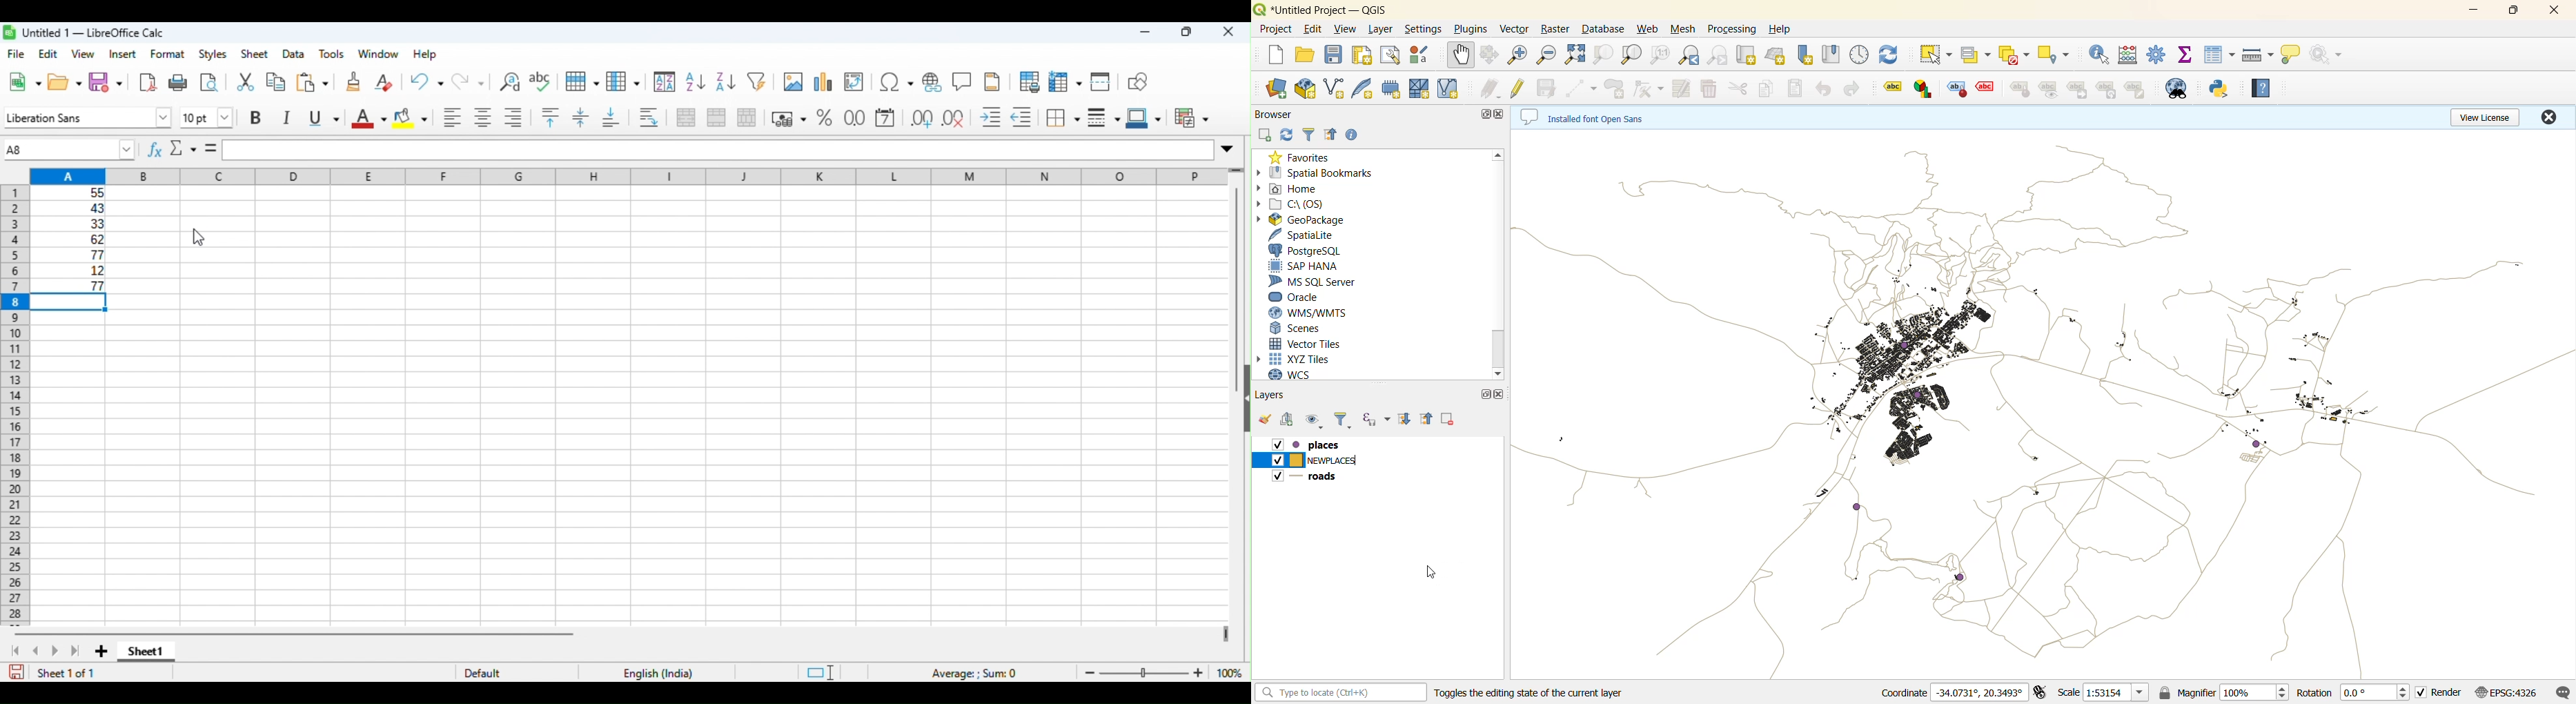  What do you see at coordinates (214, 54) in the screenshot?
I see `style` at bounding box center [214, 54].